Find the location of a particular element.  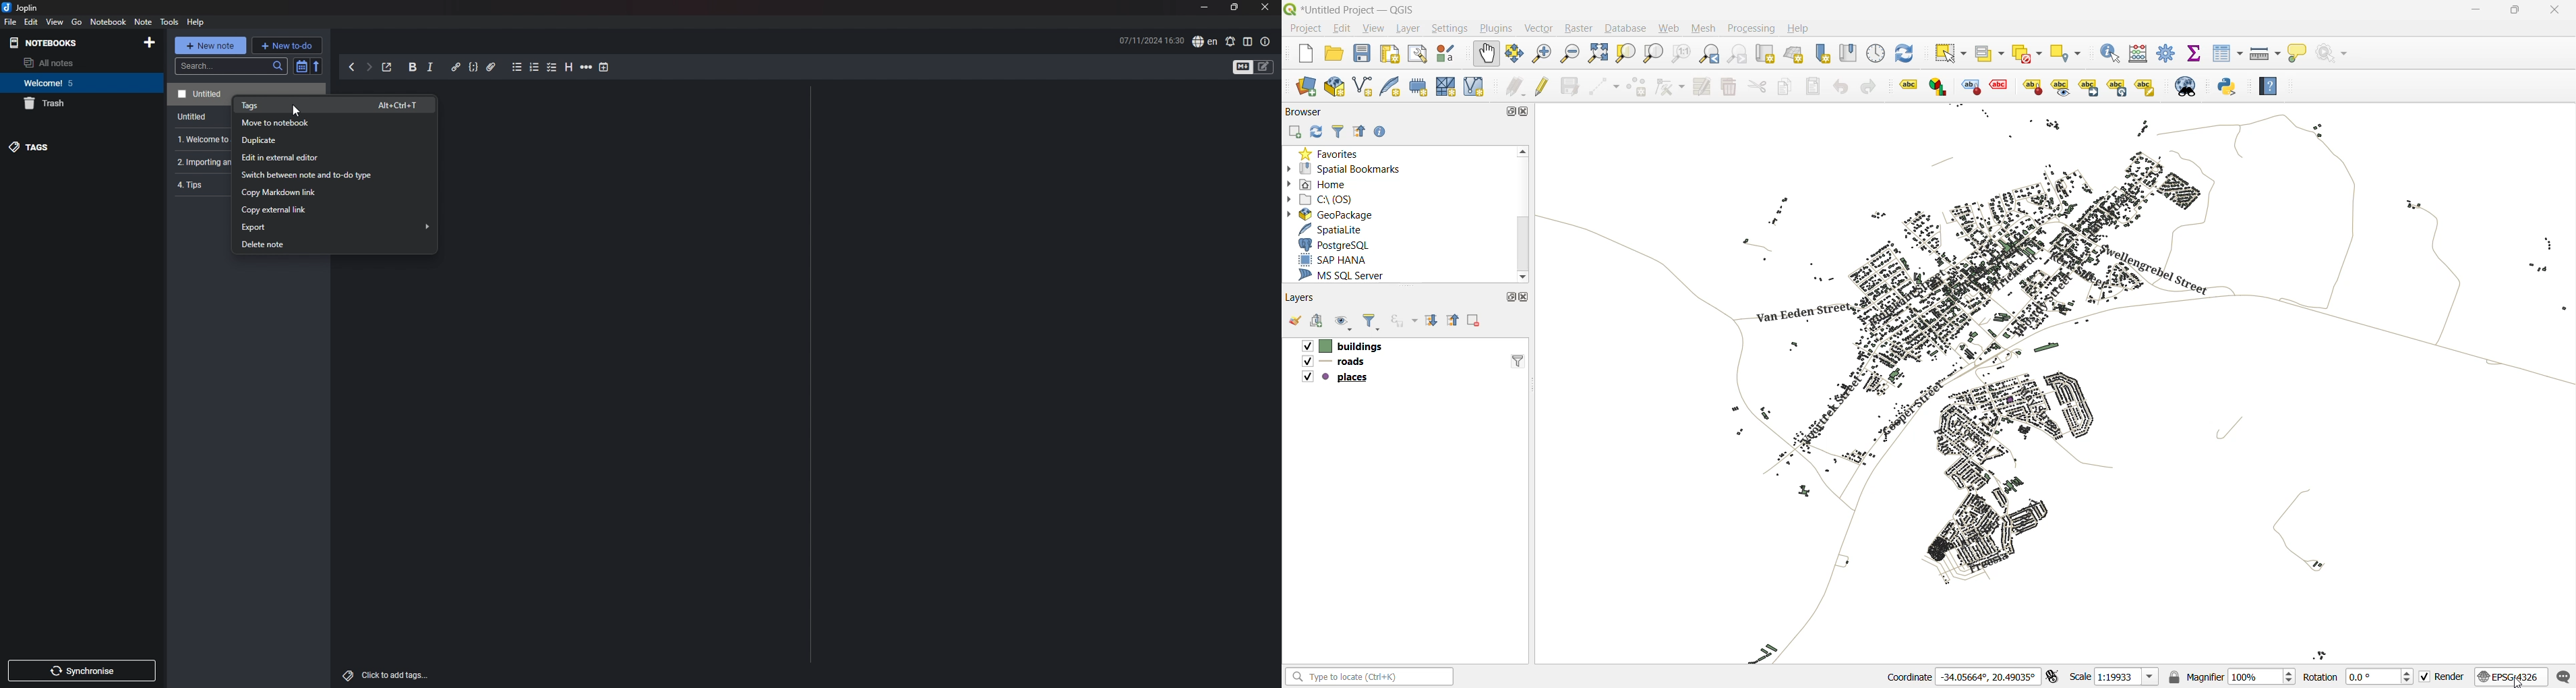

expand all is located at coordinates (1431, 318).